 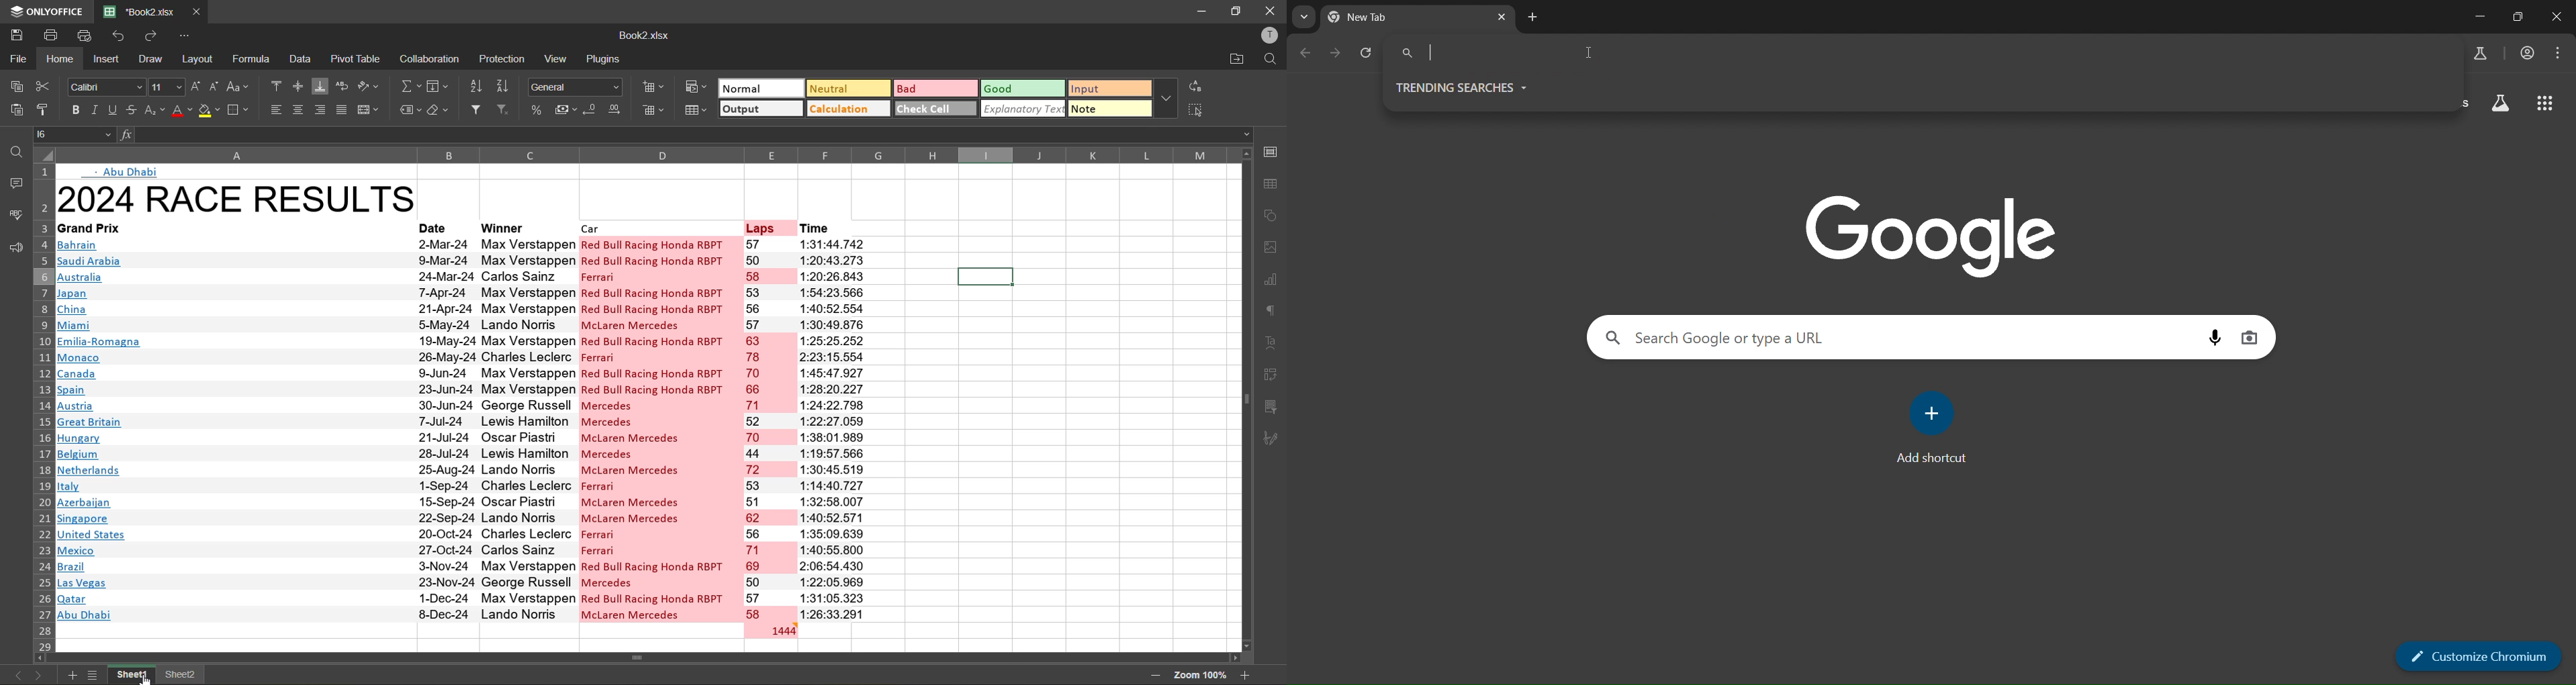 What do you see at coordinates (1336, 52) in the screenshot?
I see `go forward one page` at bounding box center [1336, 52].